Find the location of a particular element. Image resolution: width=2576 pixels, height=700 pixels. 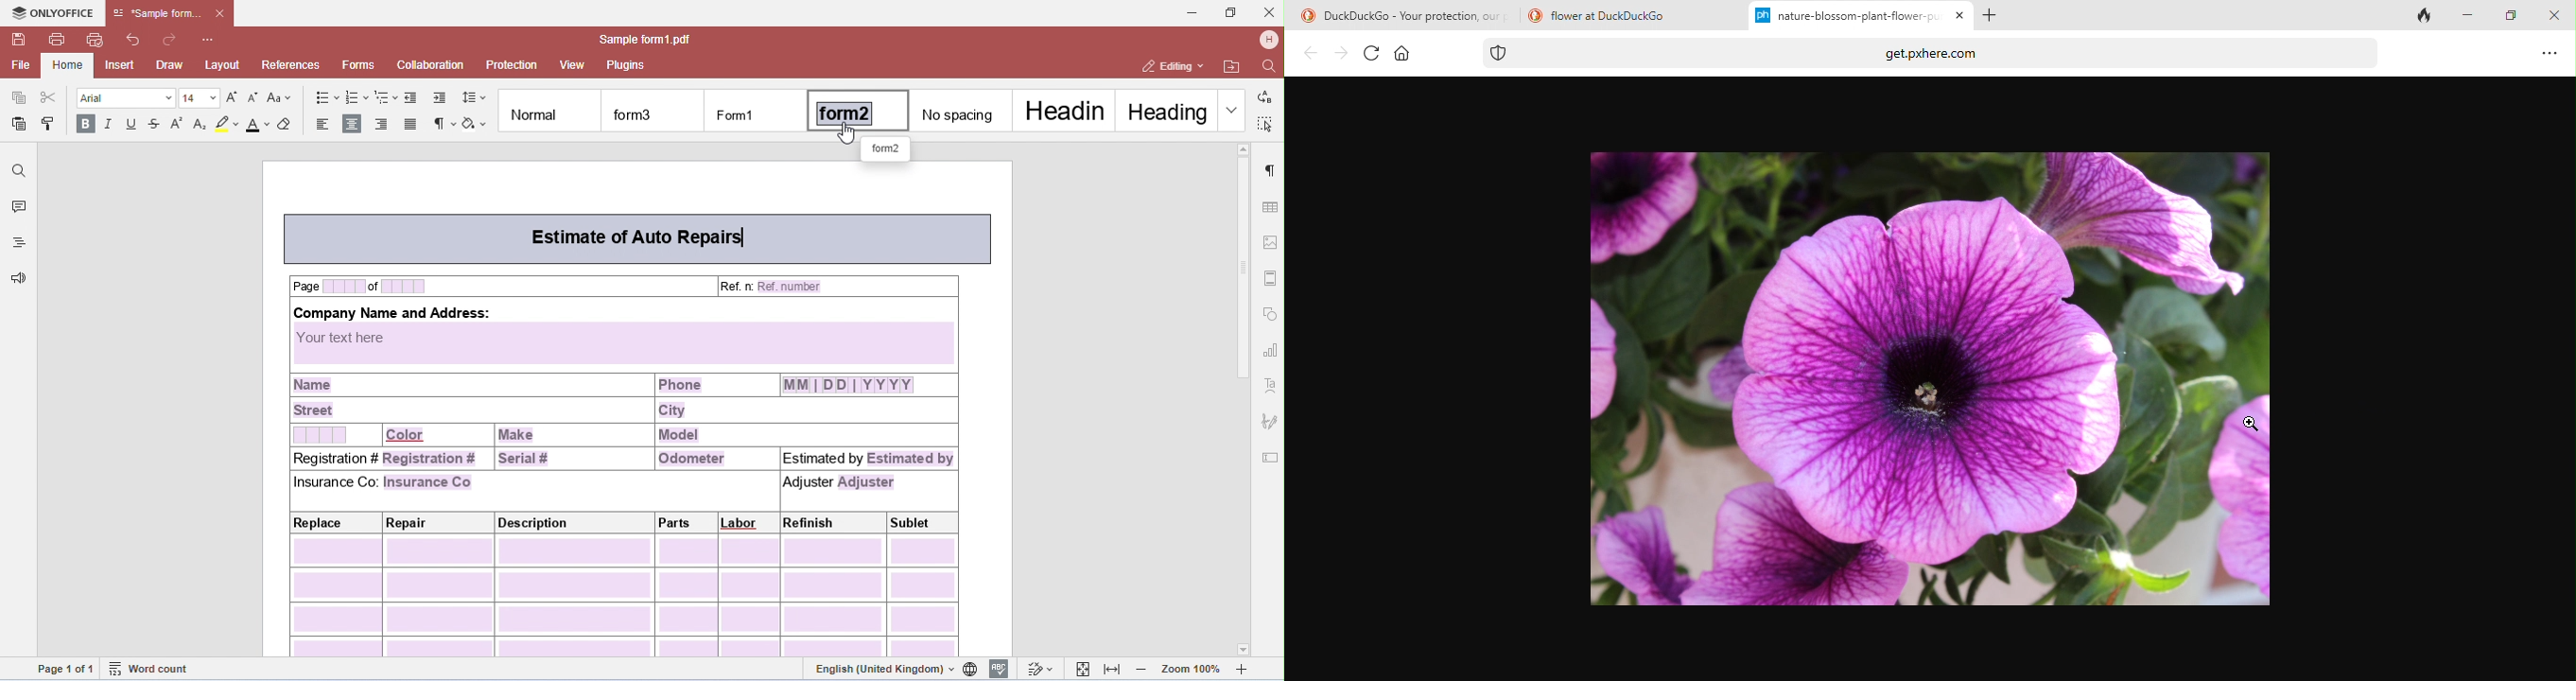

form3 is located at coordinates (654, 111).